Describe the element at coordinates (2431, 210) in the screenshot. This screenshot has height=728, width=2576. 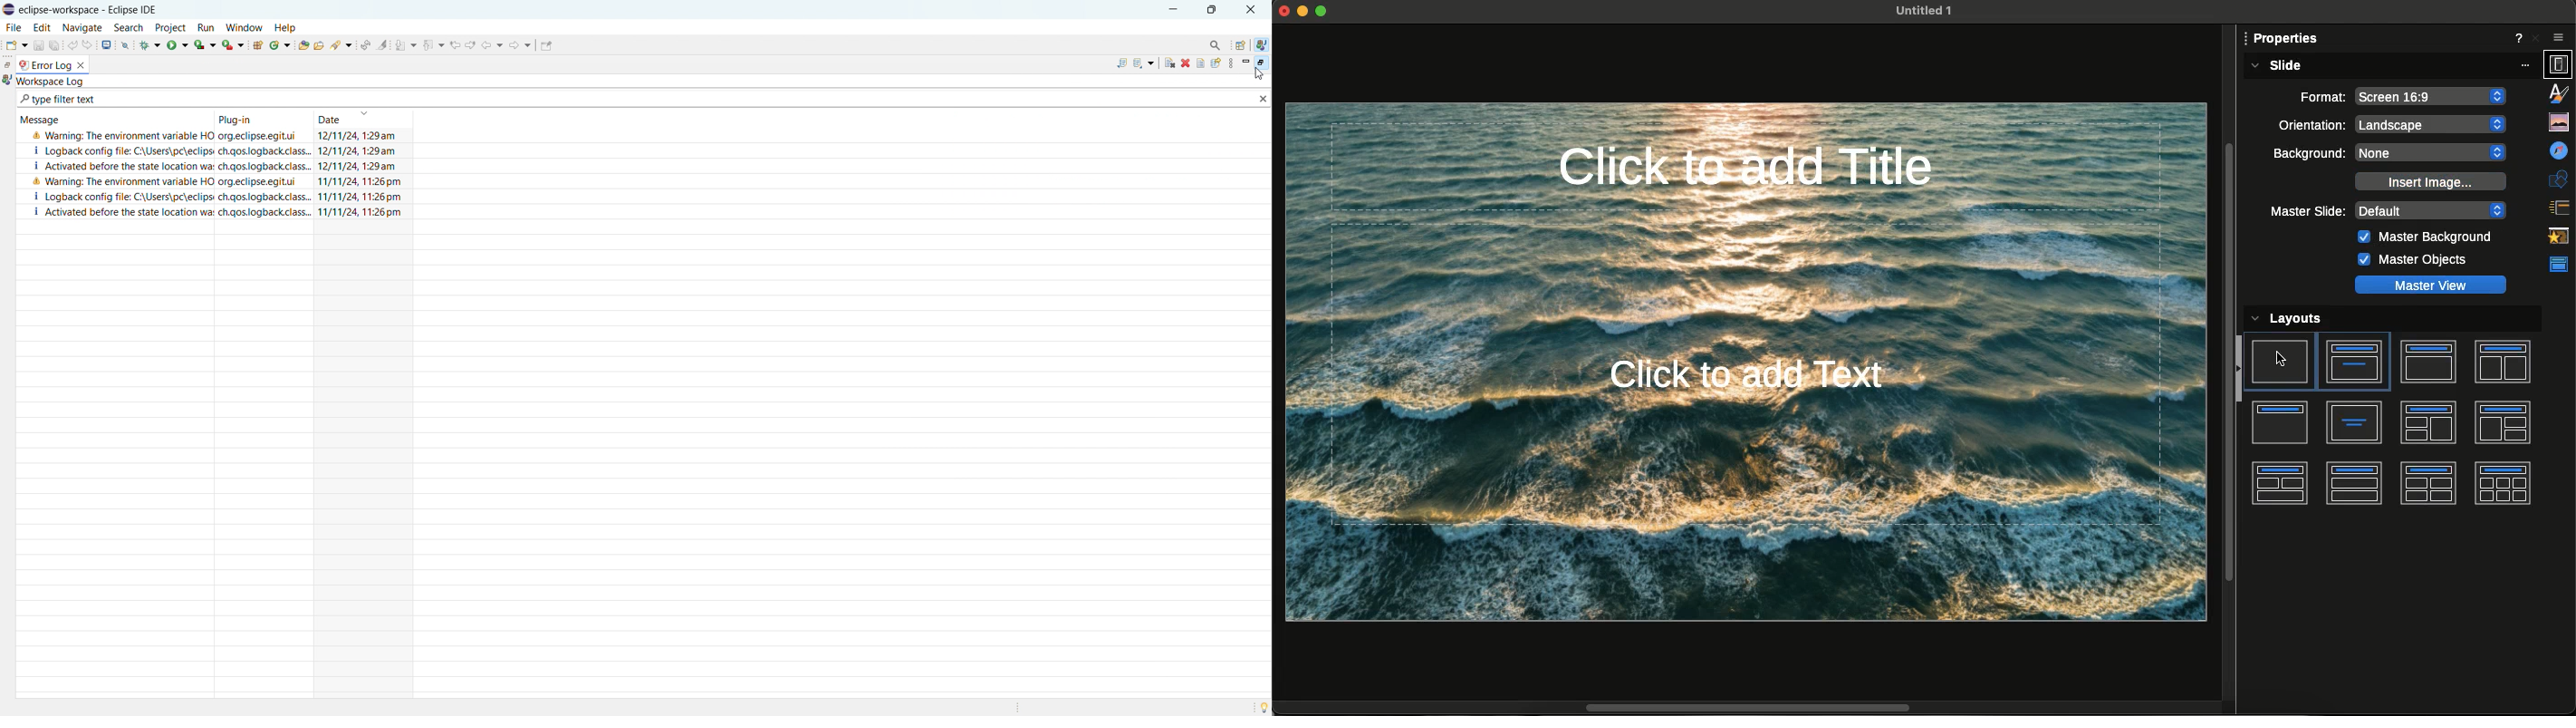
I see `Default` at that location.